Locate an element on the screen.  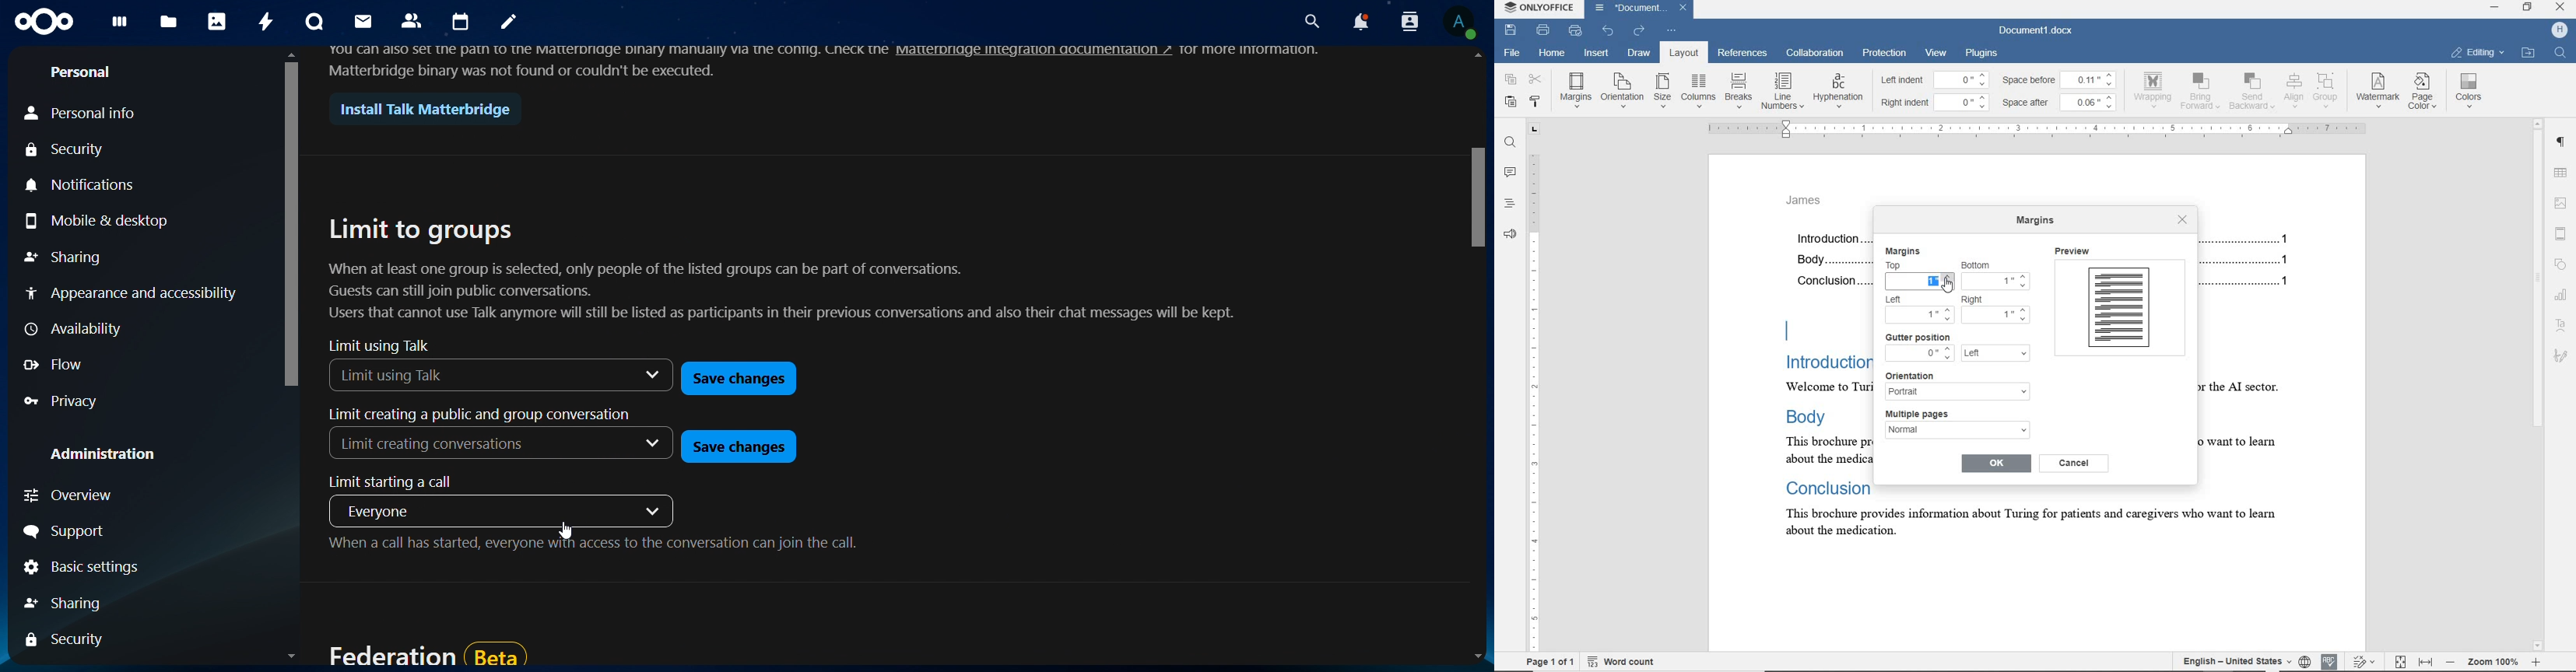
document name is located at coordinates (2037, 31).